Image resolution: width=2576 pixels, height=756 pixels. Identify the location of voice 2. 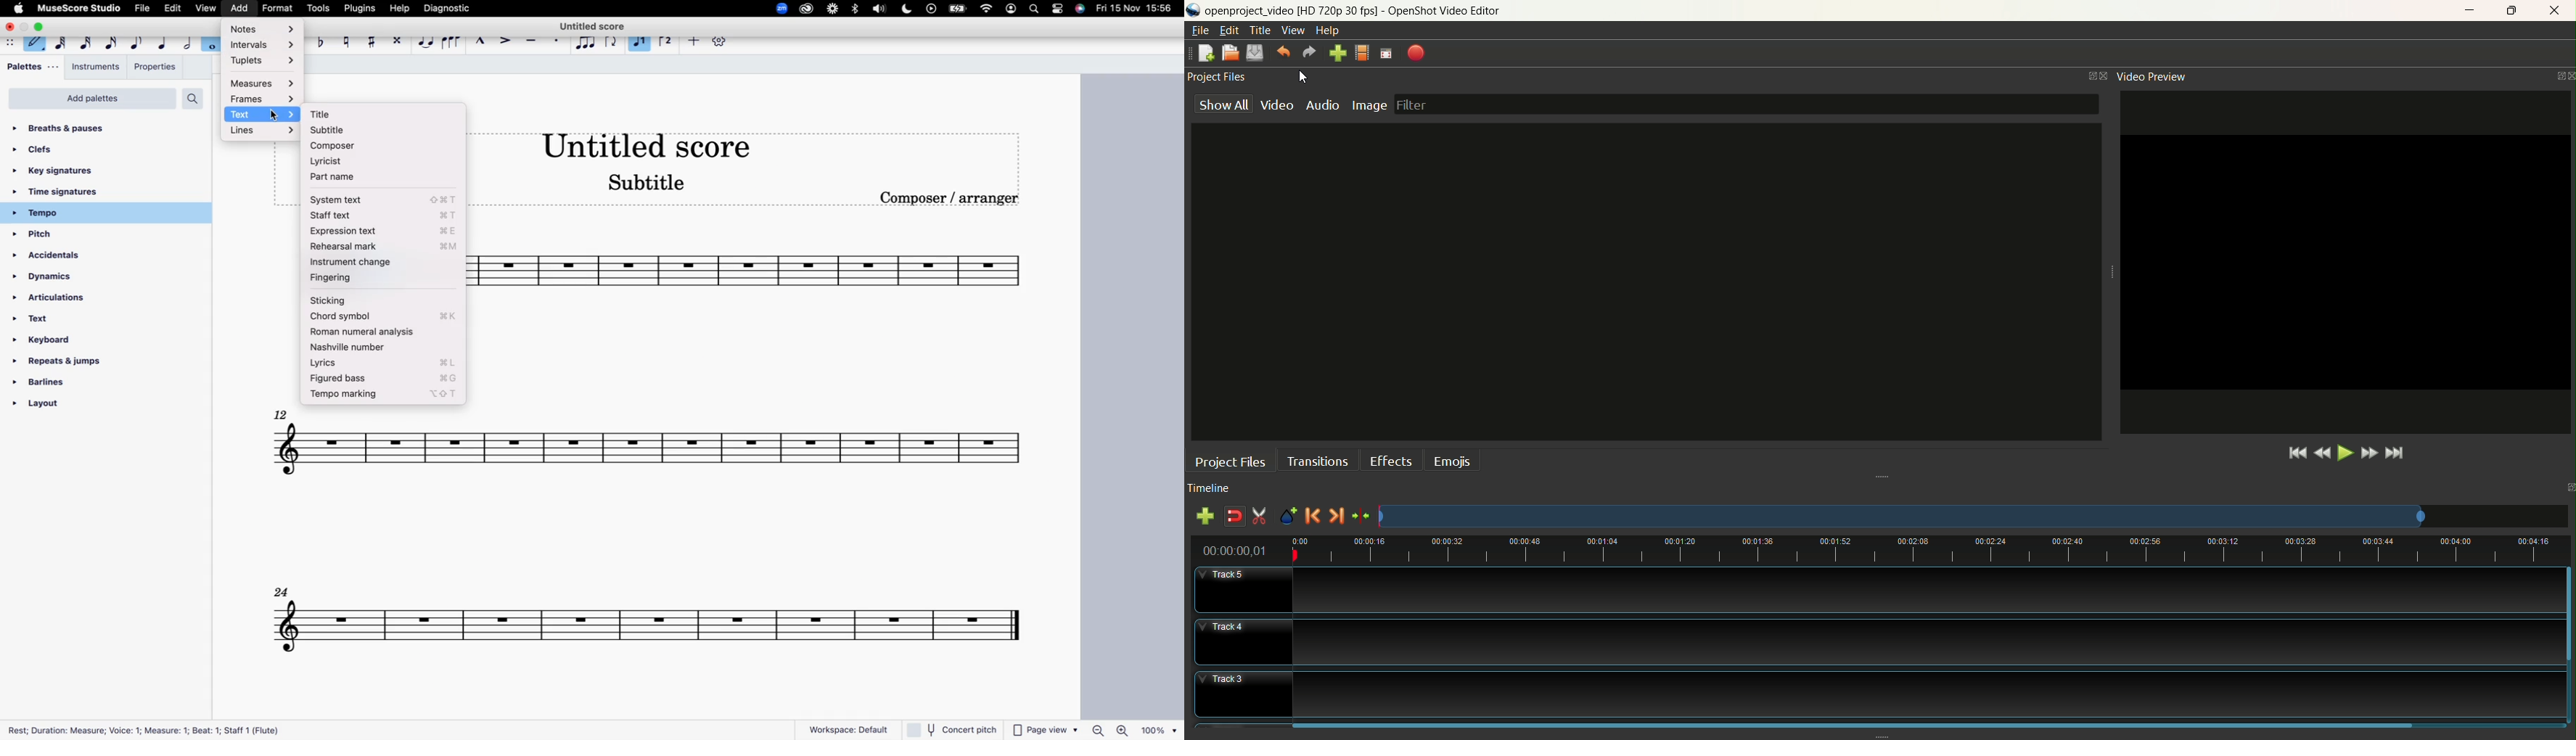
(665, 39).